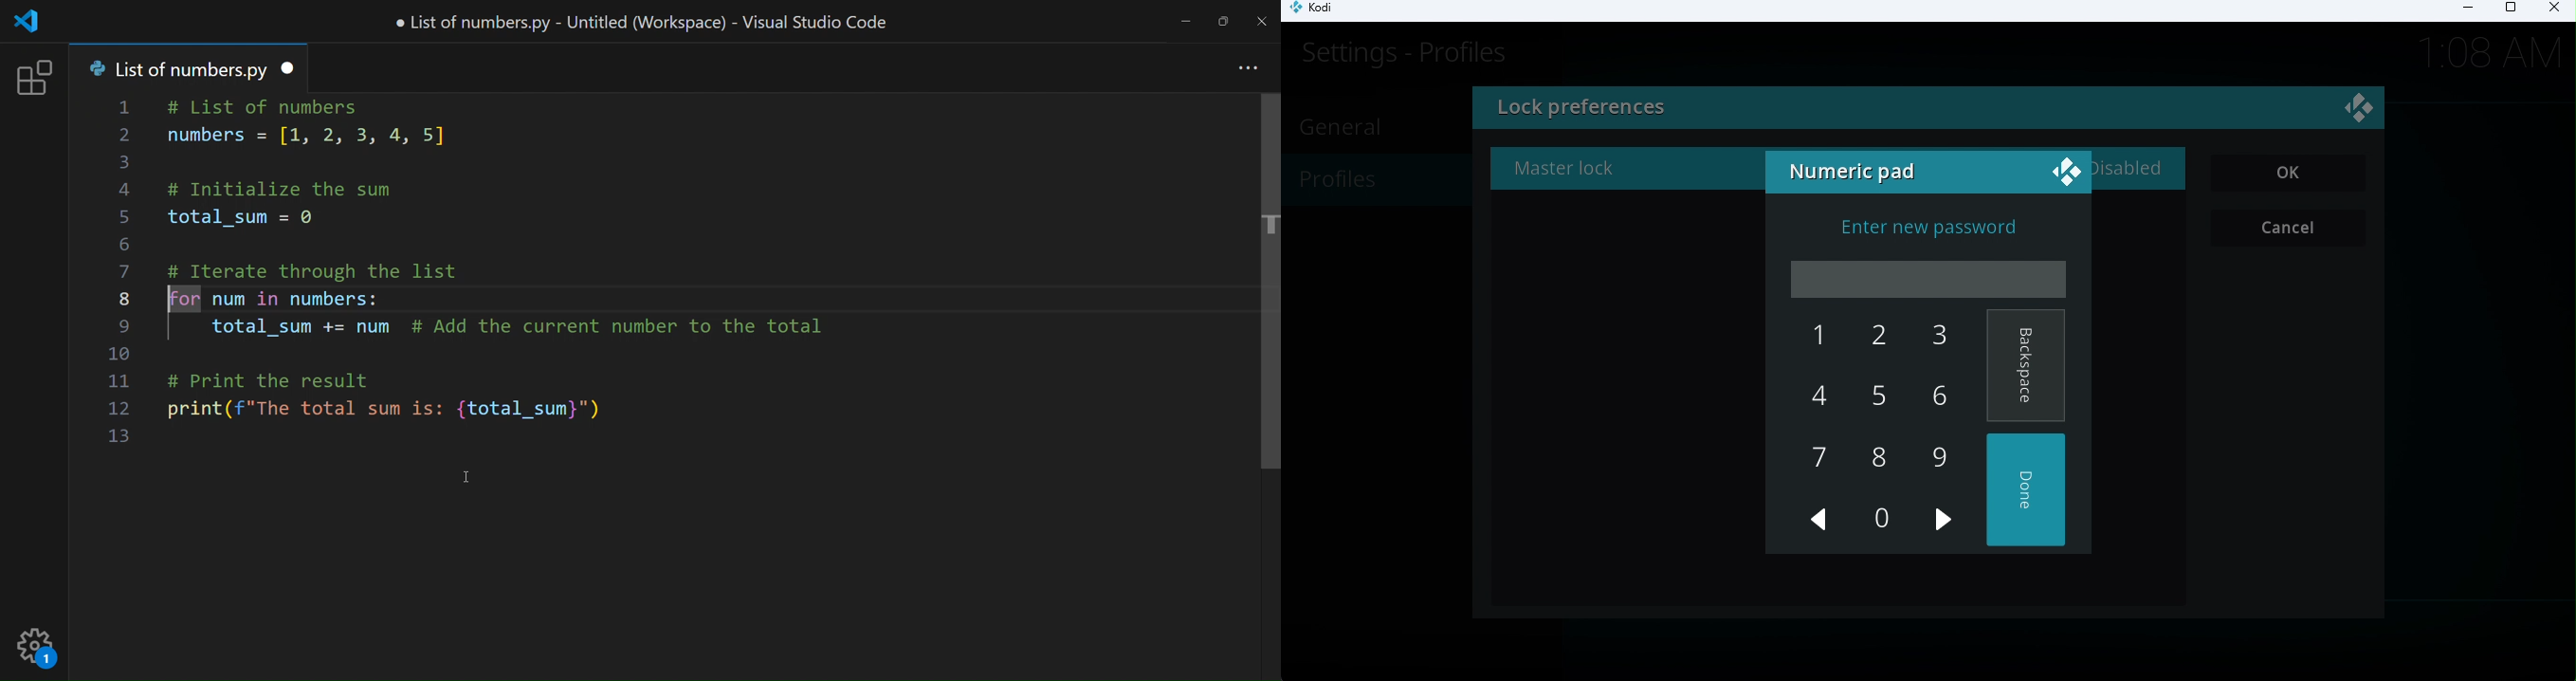 Image resolution: width=2576 pixels, height=700 pixels. What do you see at coordinates (1879, 518) in the screenshot?
I see `0` at bounding box center [1879, 518].